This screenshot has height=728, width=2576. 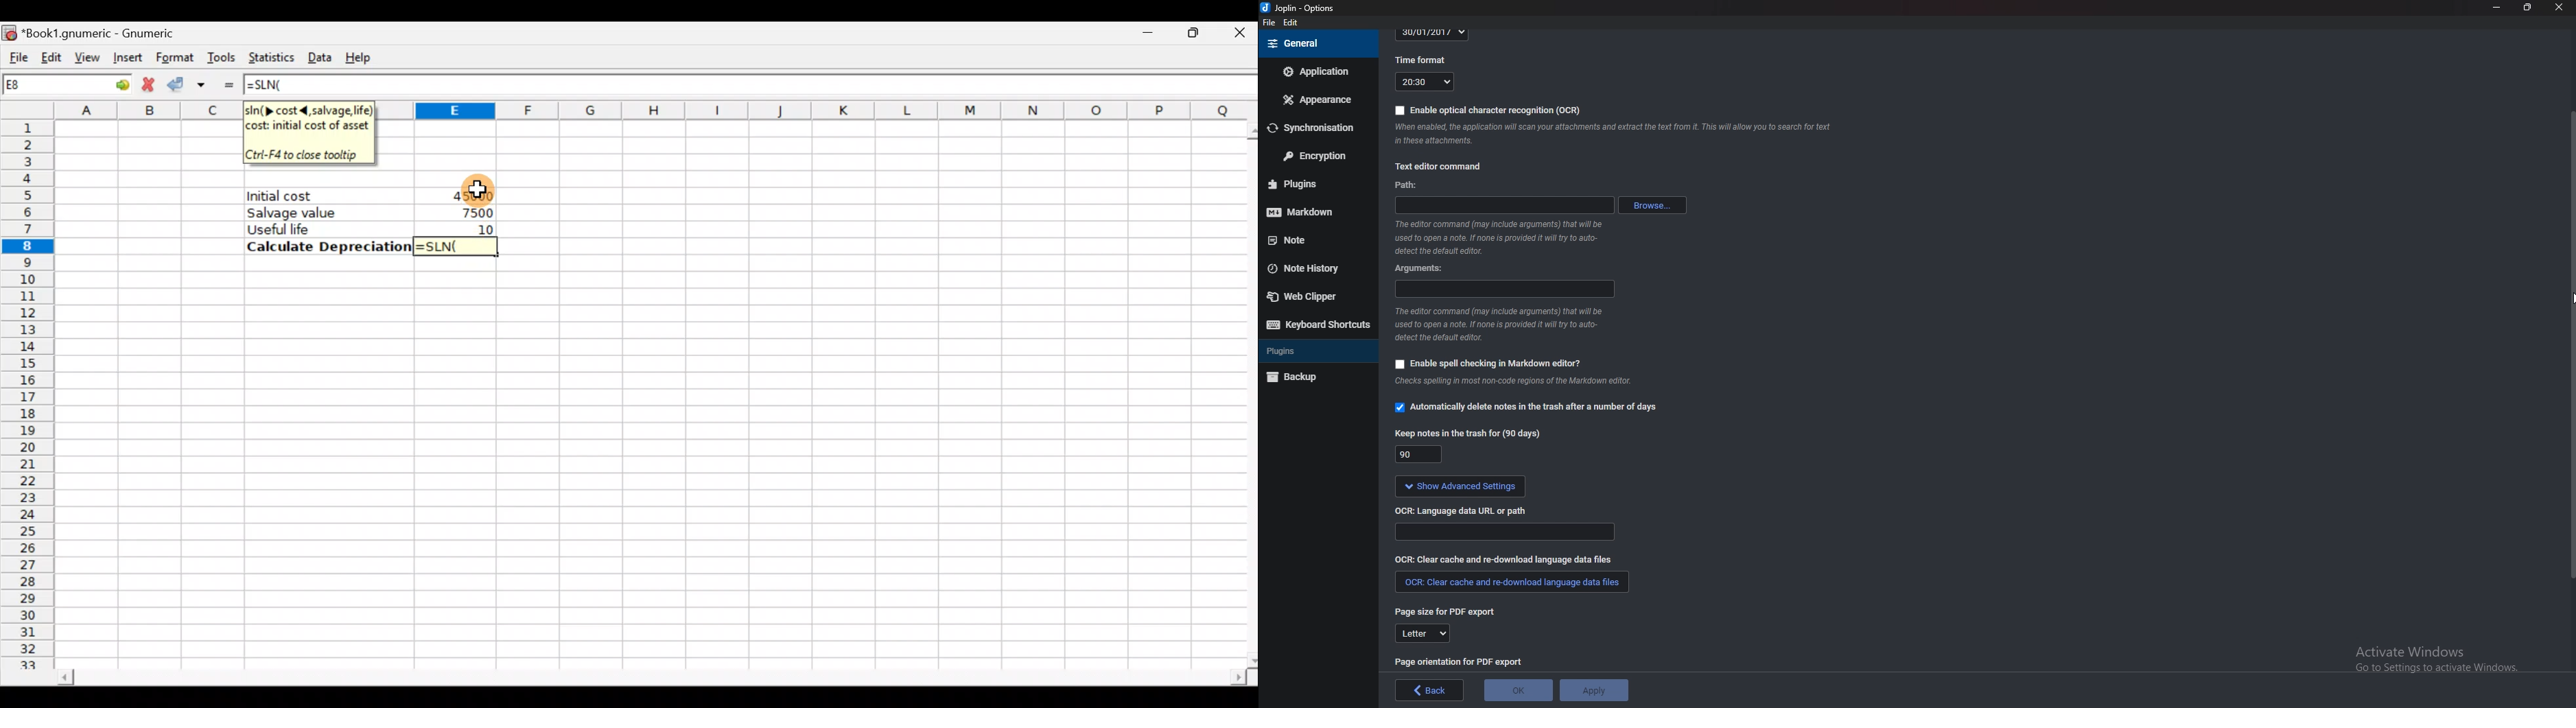 What do you see at coordinates (1270, 23) in the screenshot?
I see `File` at bounding box center [1270, 23].